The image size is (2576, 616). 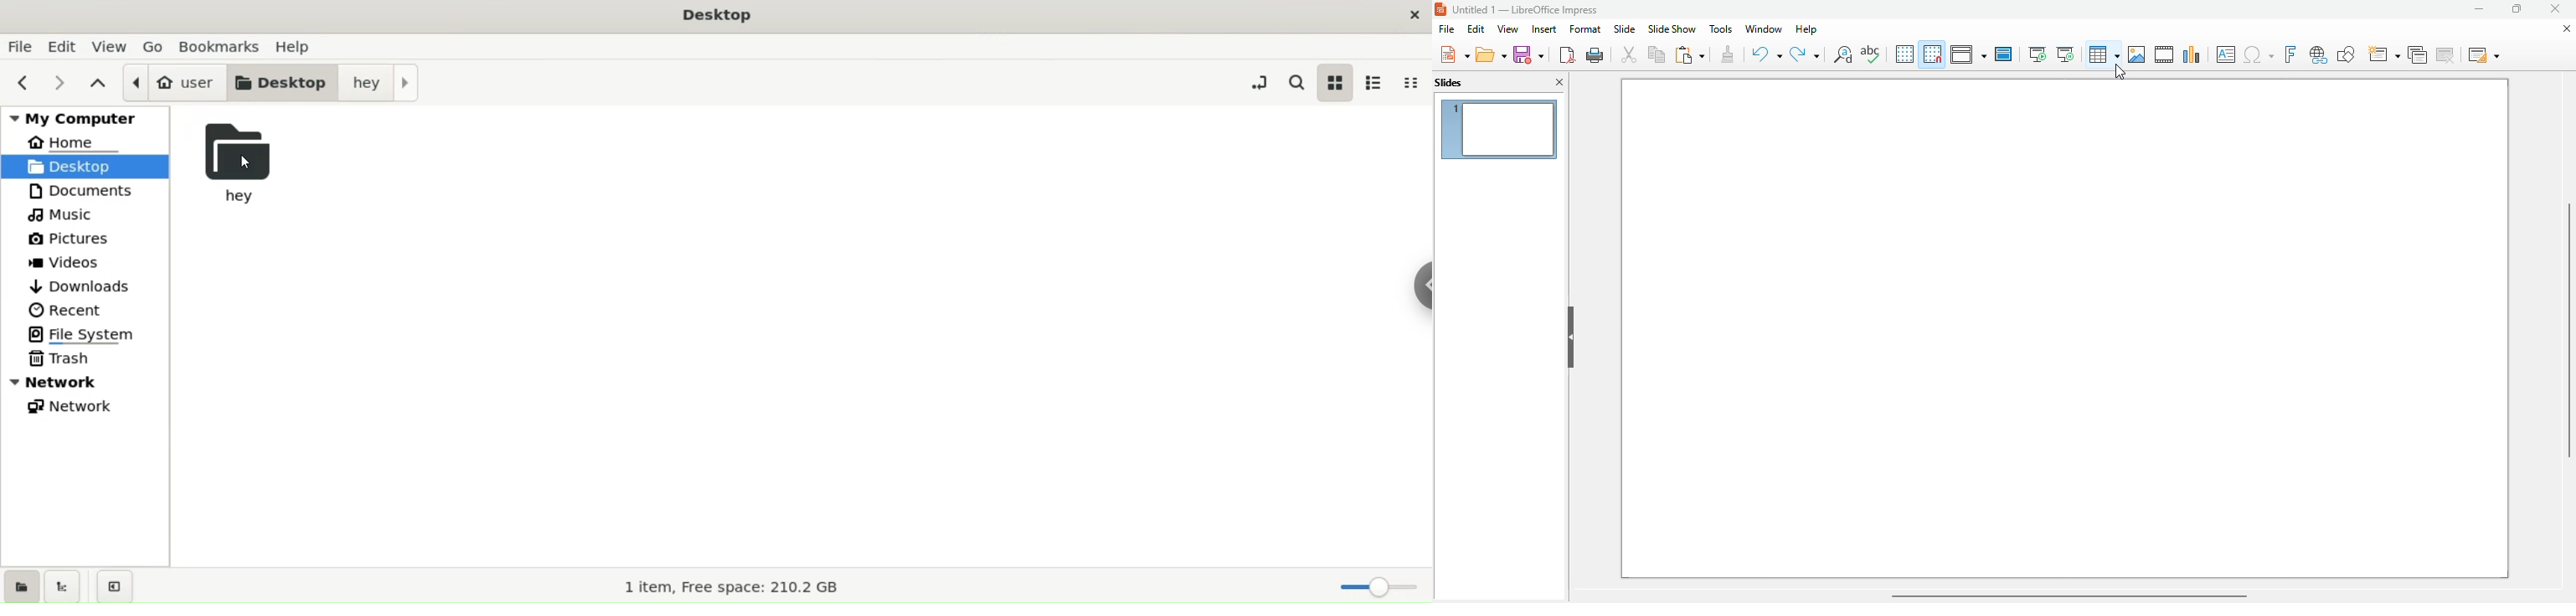 What do you see at coordinates (1491, 54) in the screenshot?
I see `open` at bounding box center [1491, 54].